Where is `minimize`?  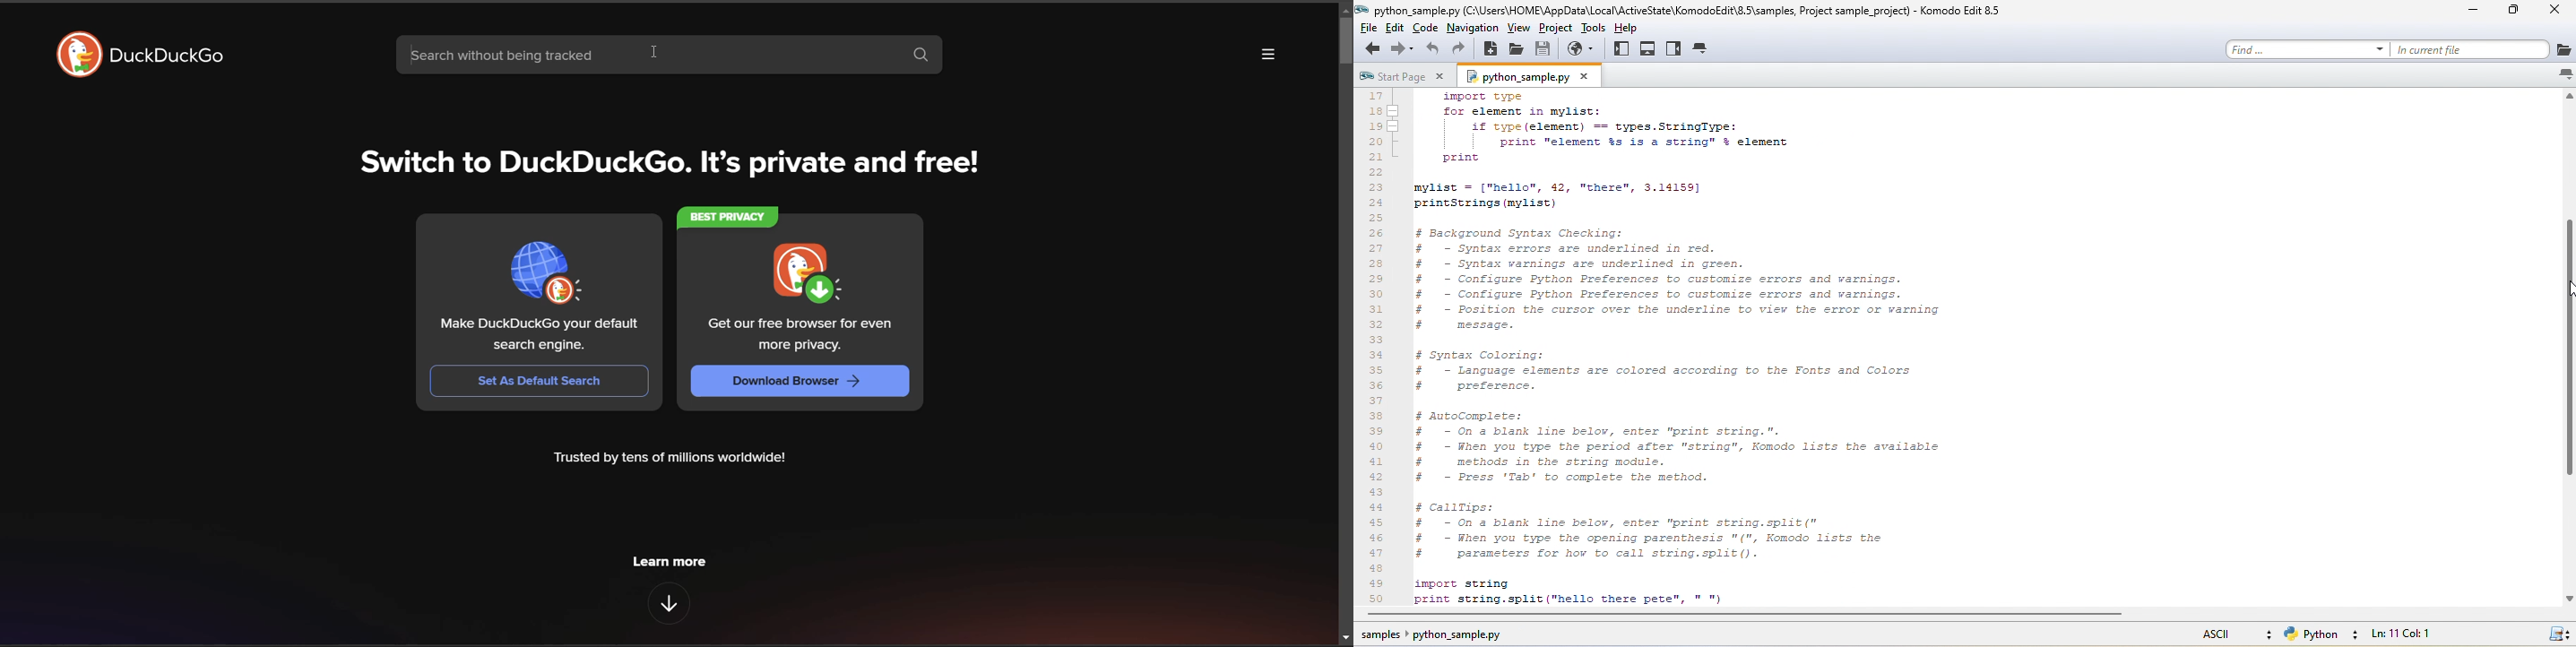
minimize is located at coordinates (2477, 11).